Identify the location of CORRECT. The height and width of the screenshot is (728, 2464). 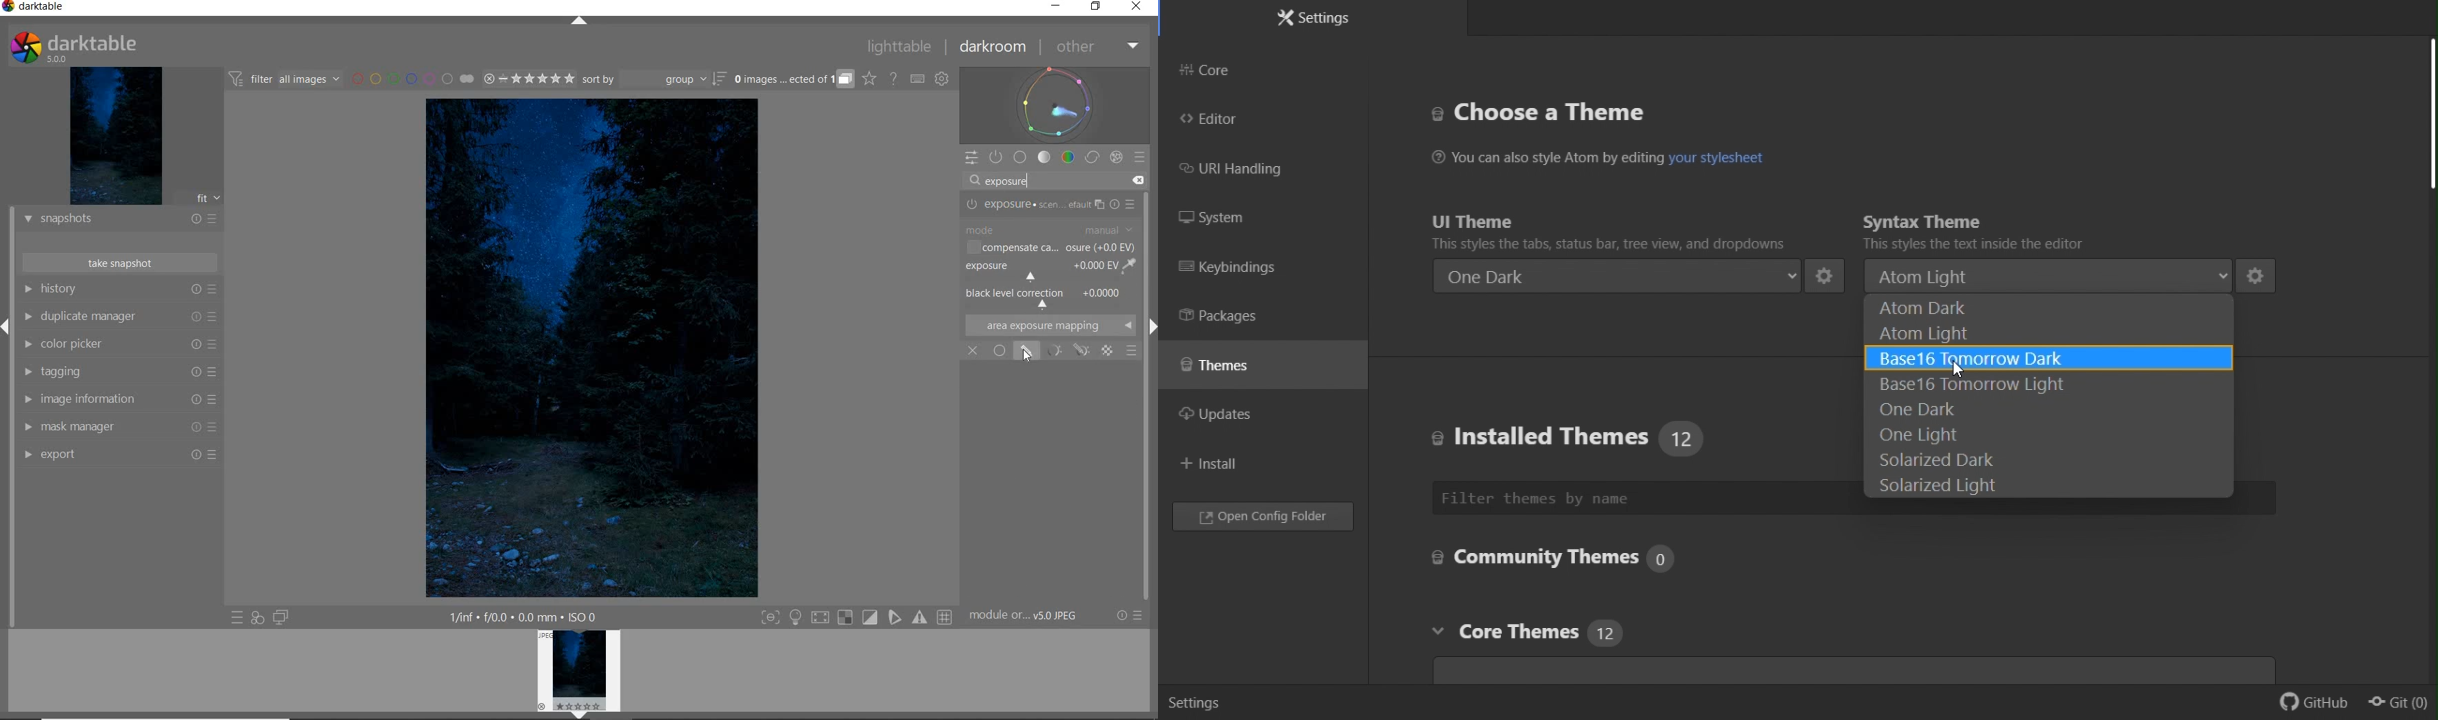
(1094, 157).